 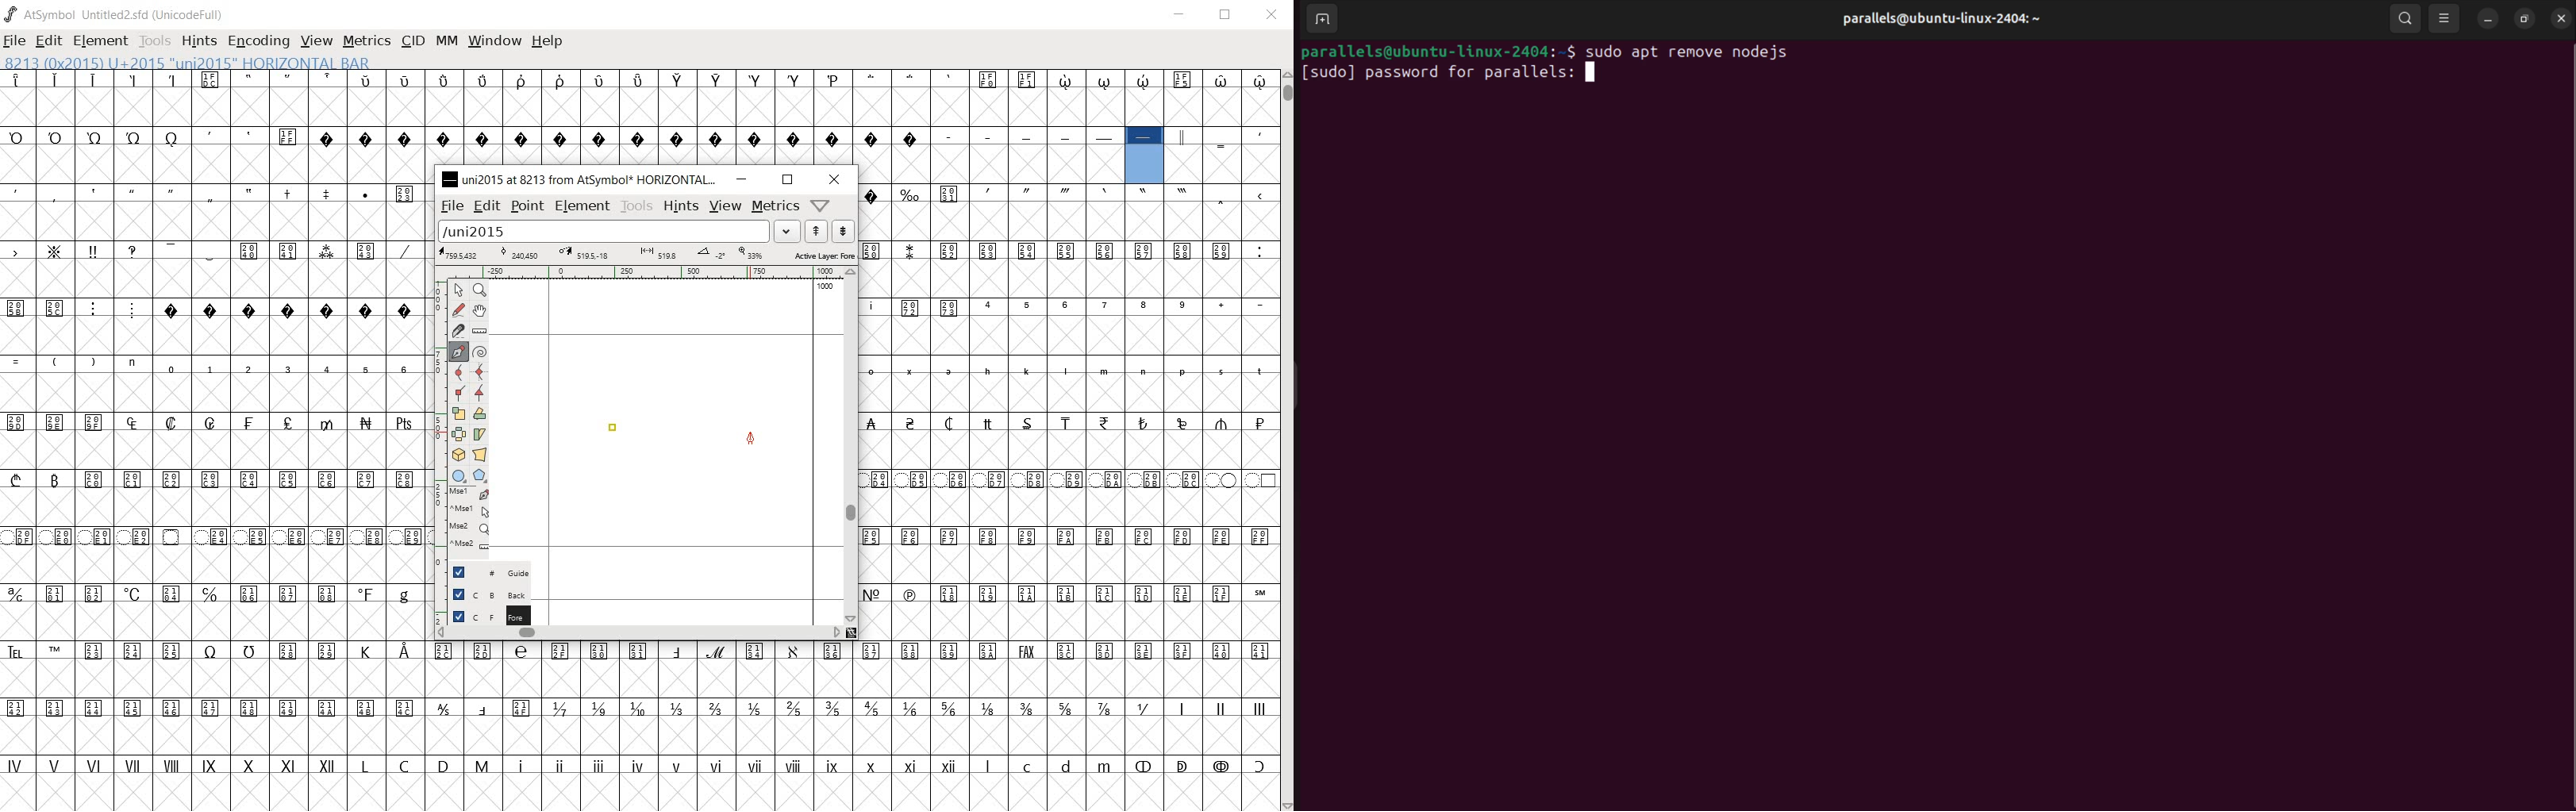 I want to click on add a curve point always either horizontal or vertical, so click(x=479, y=372).